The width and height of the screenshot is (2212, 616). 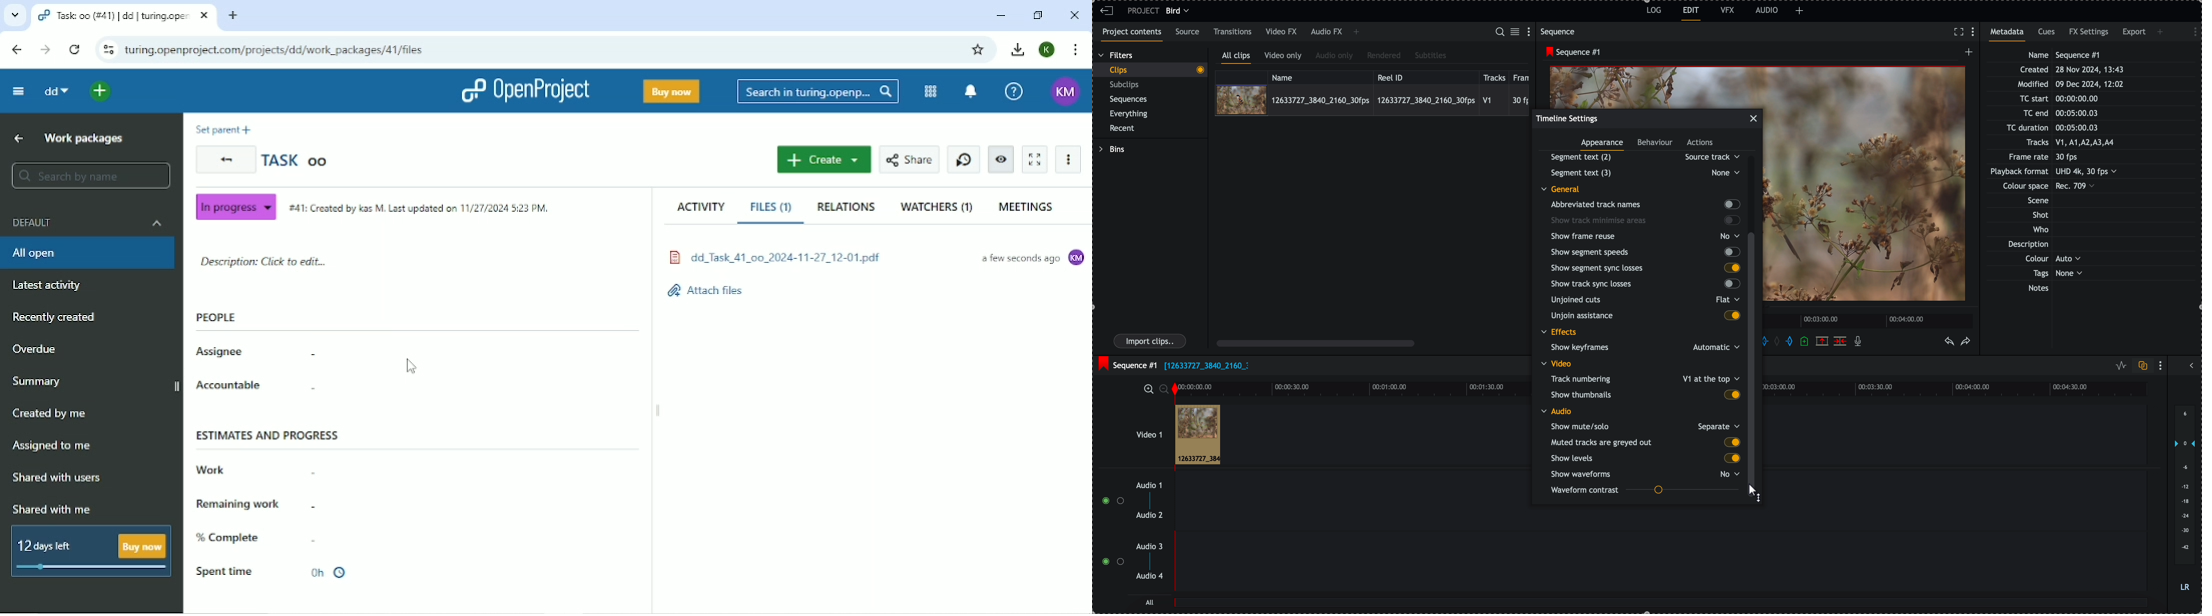 What do you see at coordinates (1127, 114) in the screenshot?
I see `` at bounding box center [1127, 114].